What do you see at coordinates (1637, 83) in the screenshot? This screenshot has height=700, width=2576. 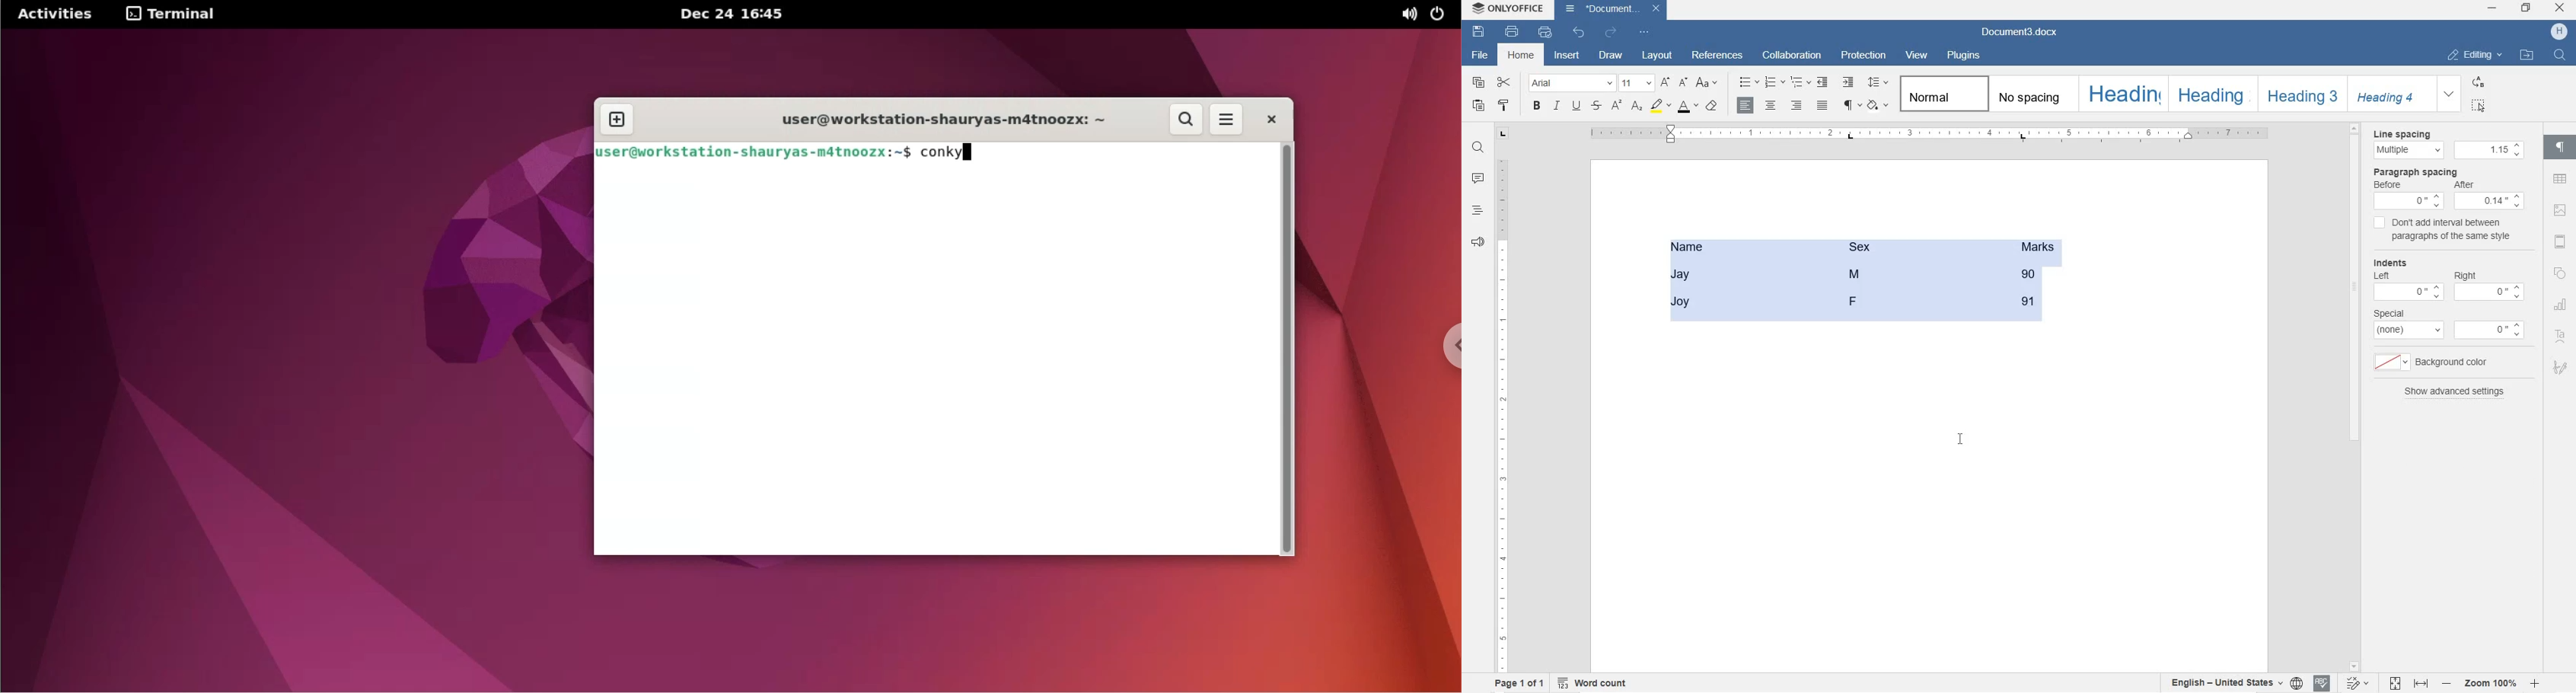 I see `FONT SIZE` at bounding box center [1637, 83].